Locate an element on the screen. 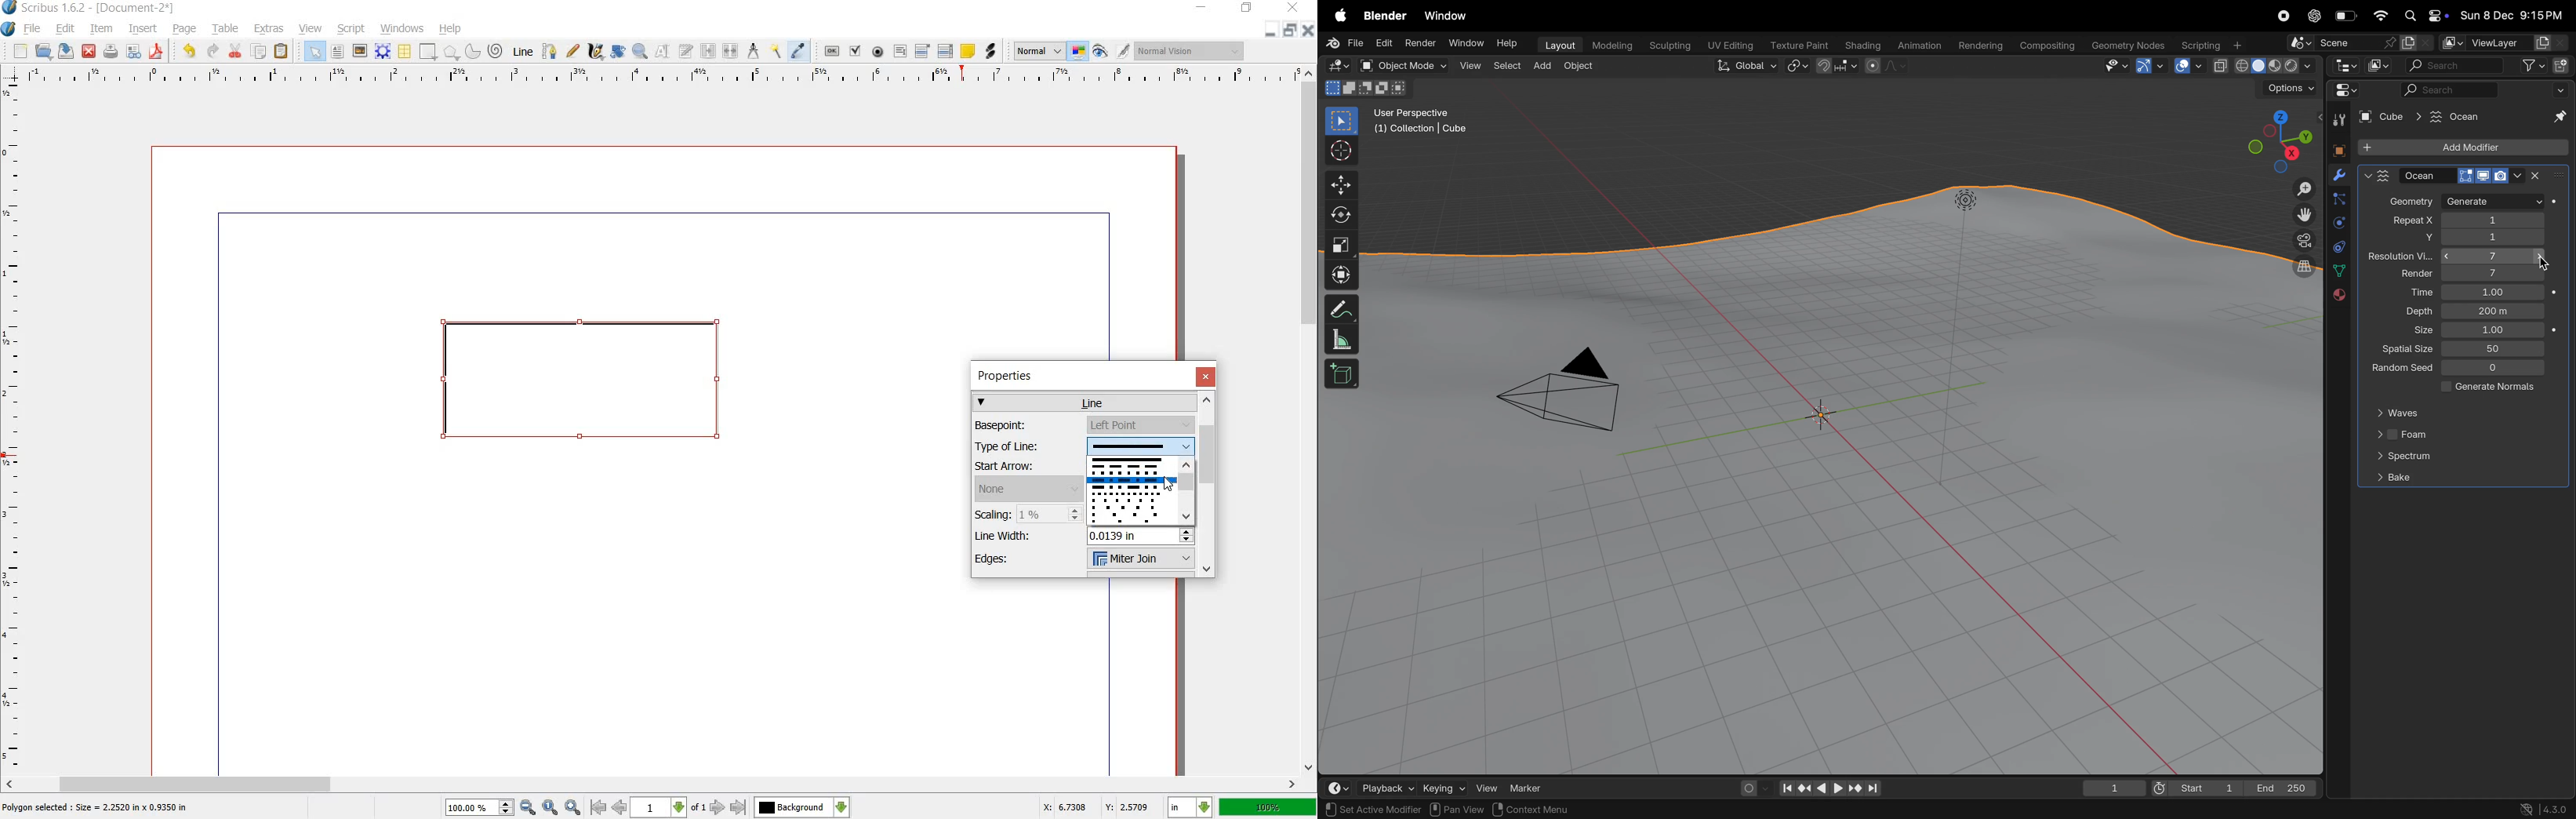 The image size is (2576, 840). POLYGON is located at coordinates (452, 54).